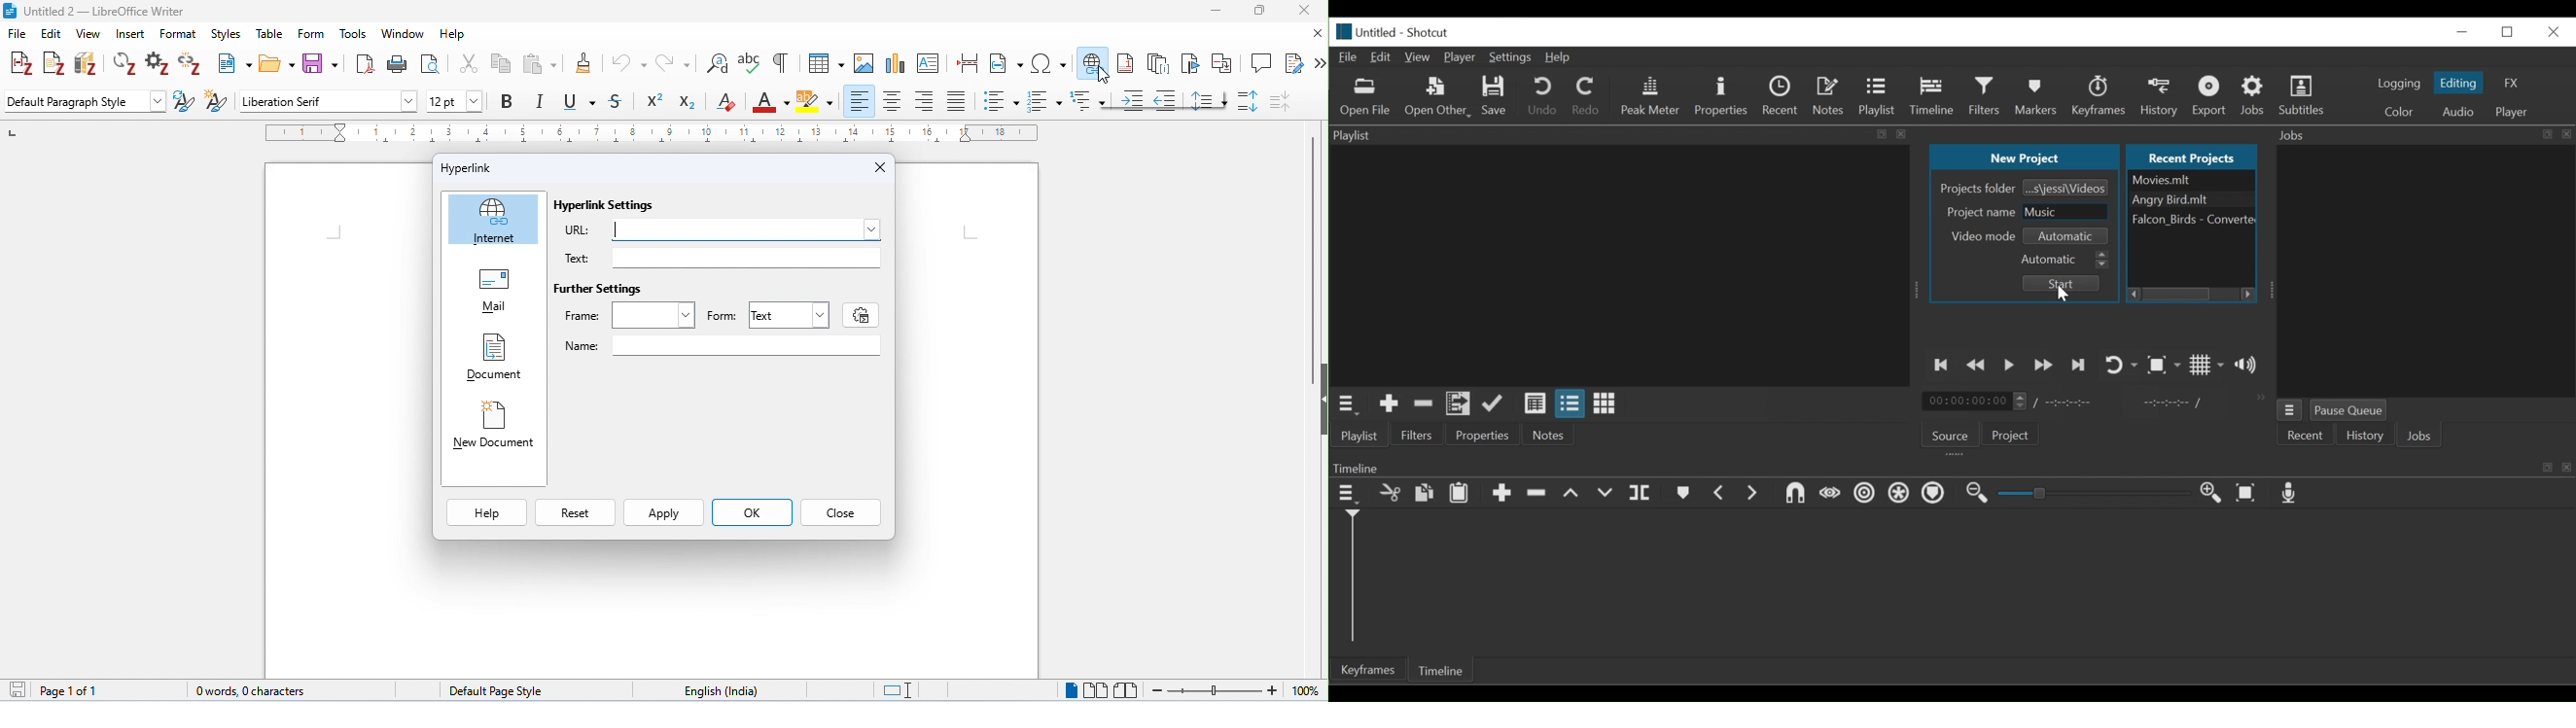 The height and width of the screenshot is (728, 2576). Describe the element at coordinates (2044, 366) in the screenshot. I see `Play forward quickly` at that location.